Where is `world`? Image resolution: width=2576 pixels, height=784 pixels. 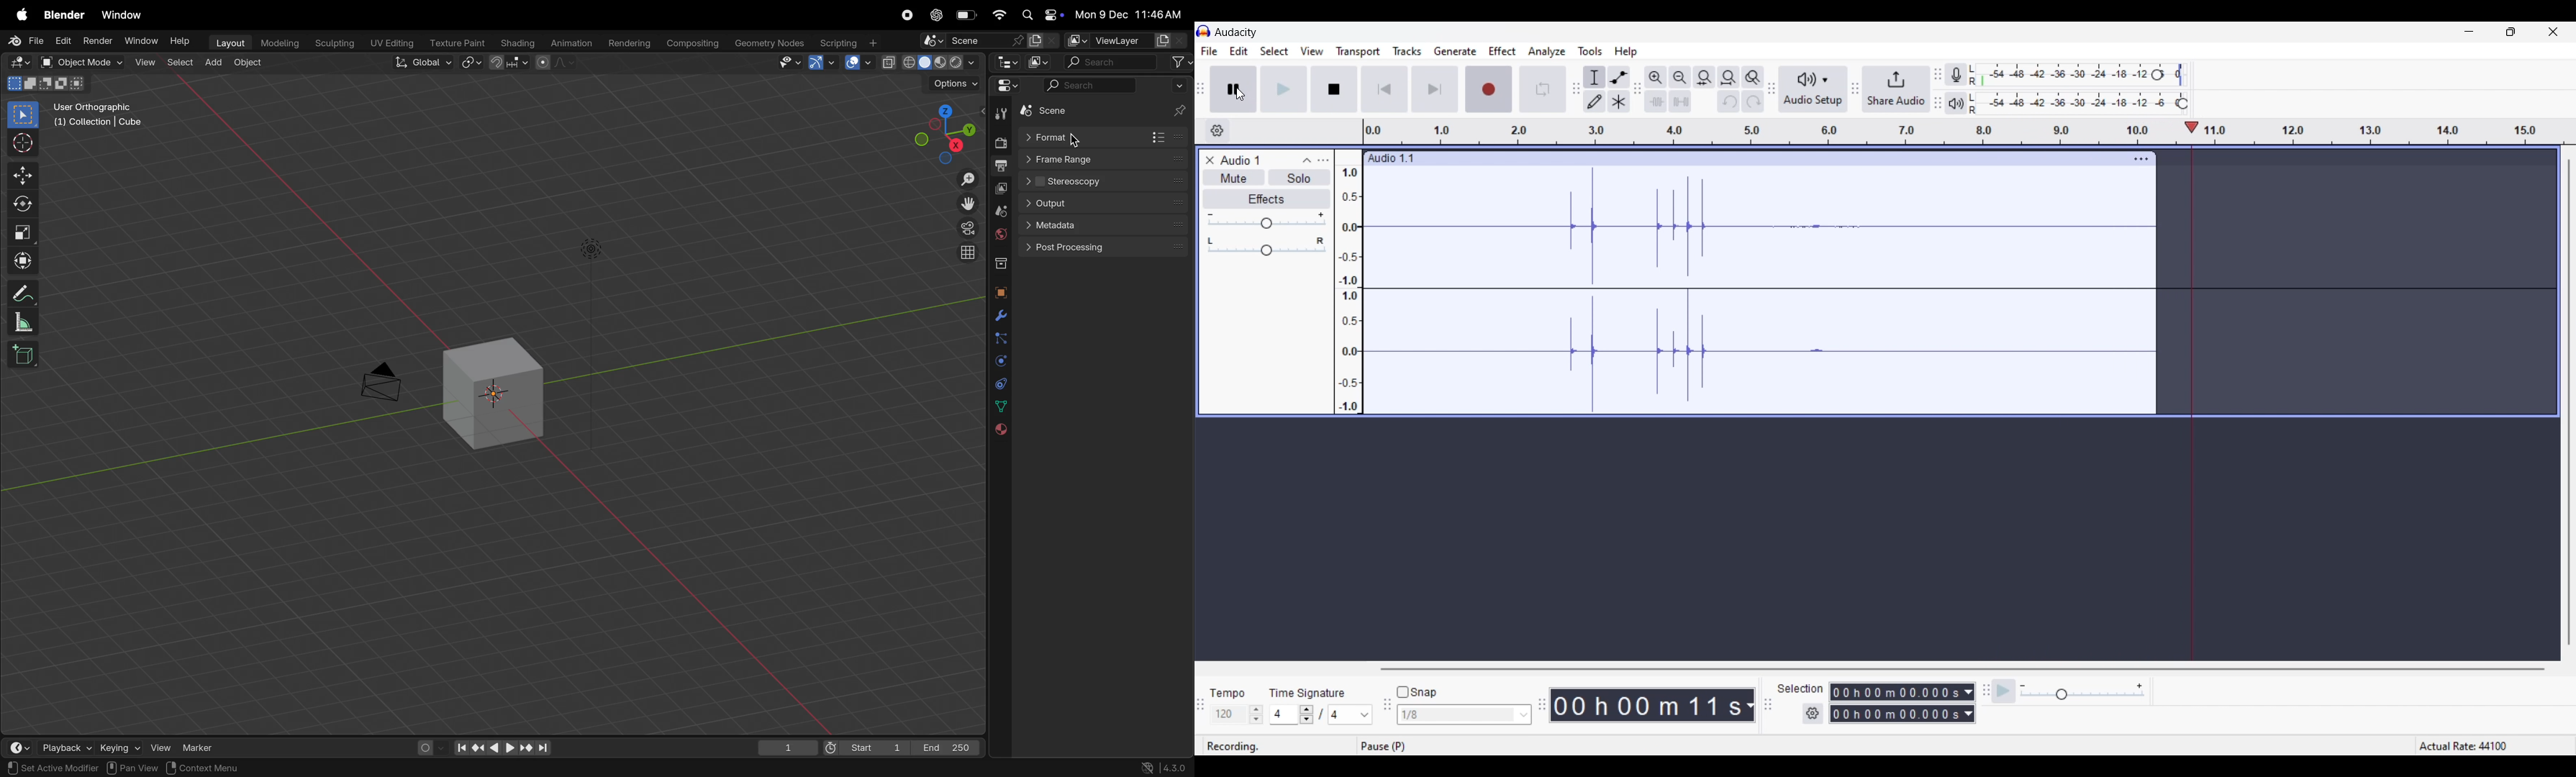 world is located at coordinates (1001, 237).